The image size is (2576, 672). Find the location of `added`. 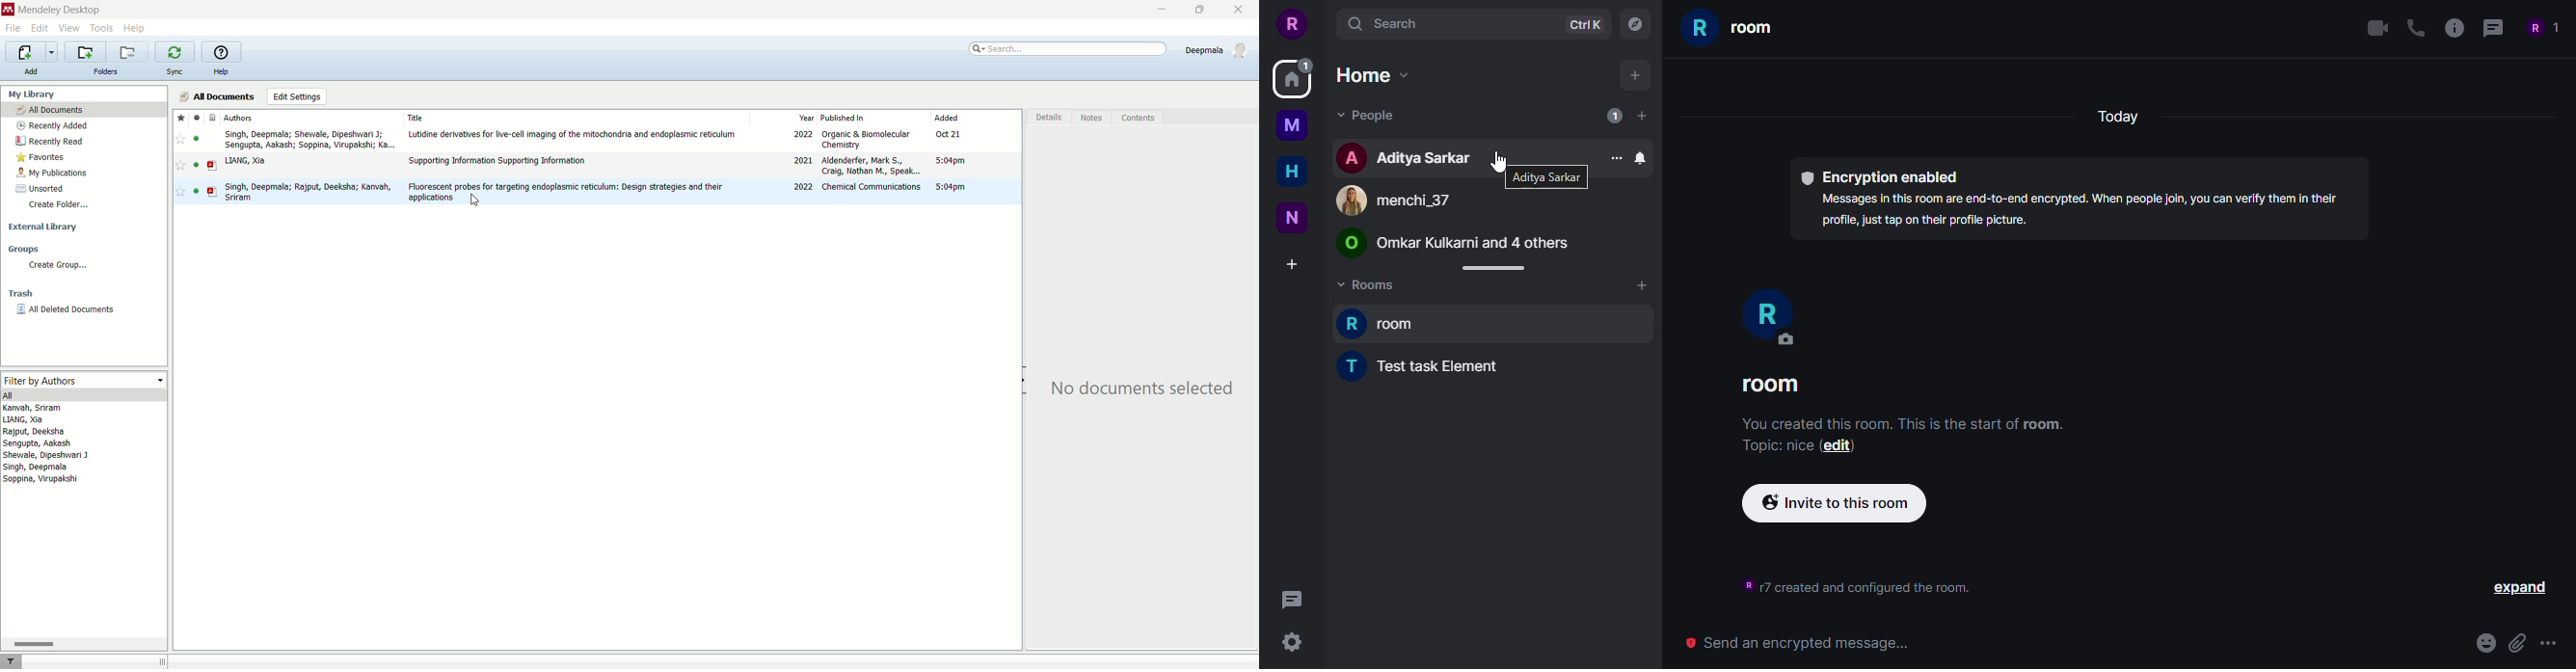

added is located at coordinates (974, 117).